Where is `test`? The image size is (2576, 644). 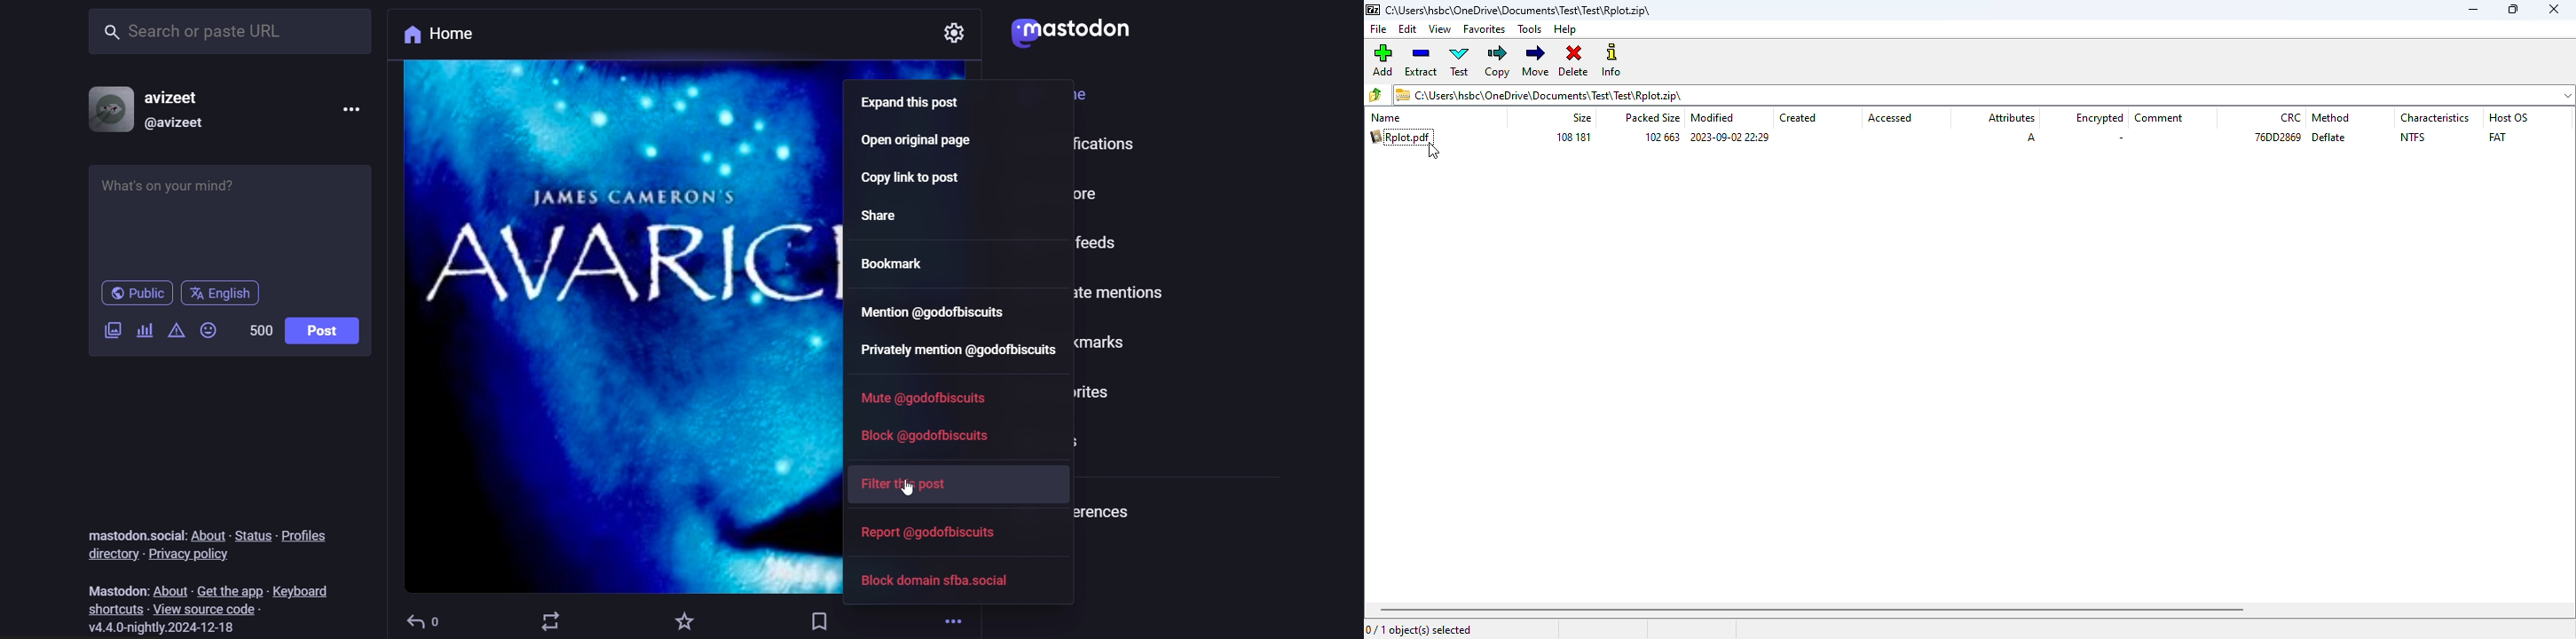 test is located at coordinates (1460, 61).